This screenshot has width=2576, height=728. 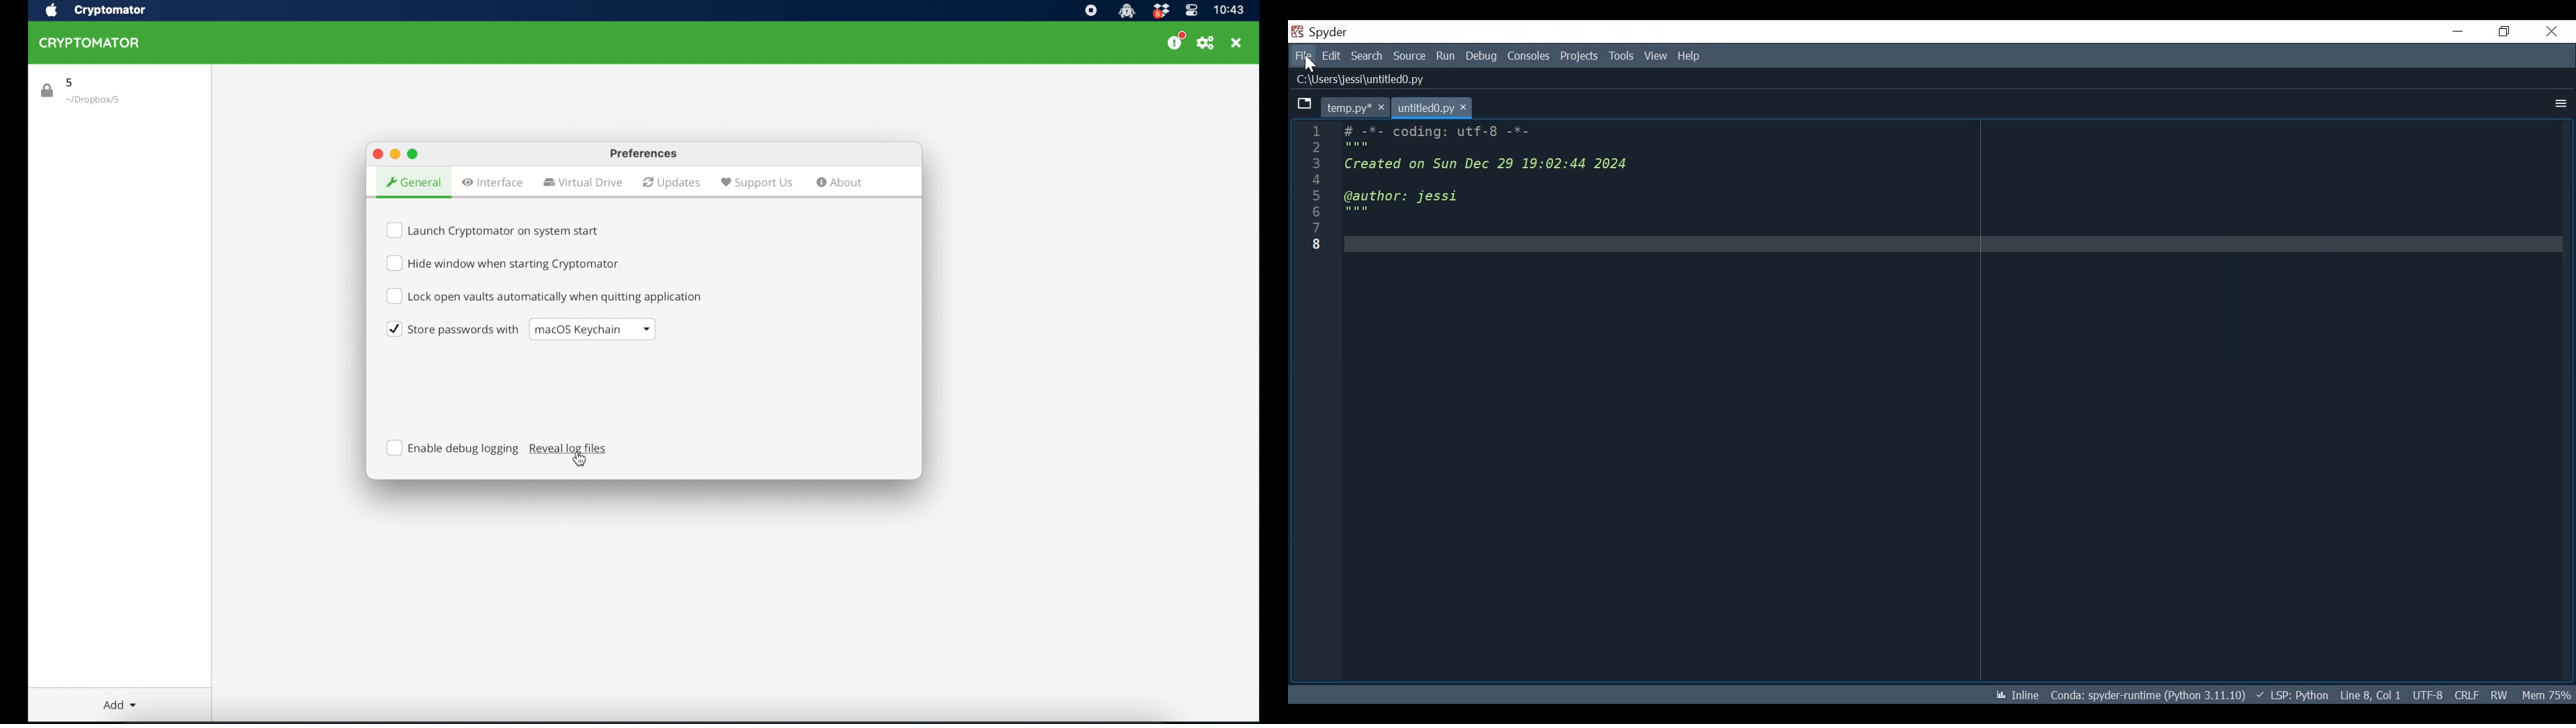 I want to click on add dropdown, so click(x=126, y=703).